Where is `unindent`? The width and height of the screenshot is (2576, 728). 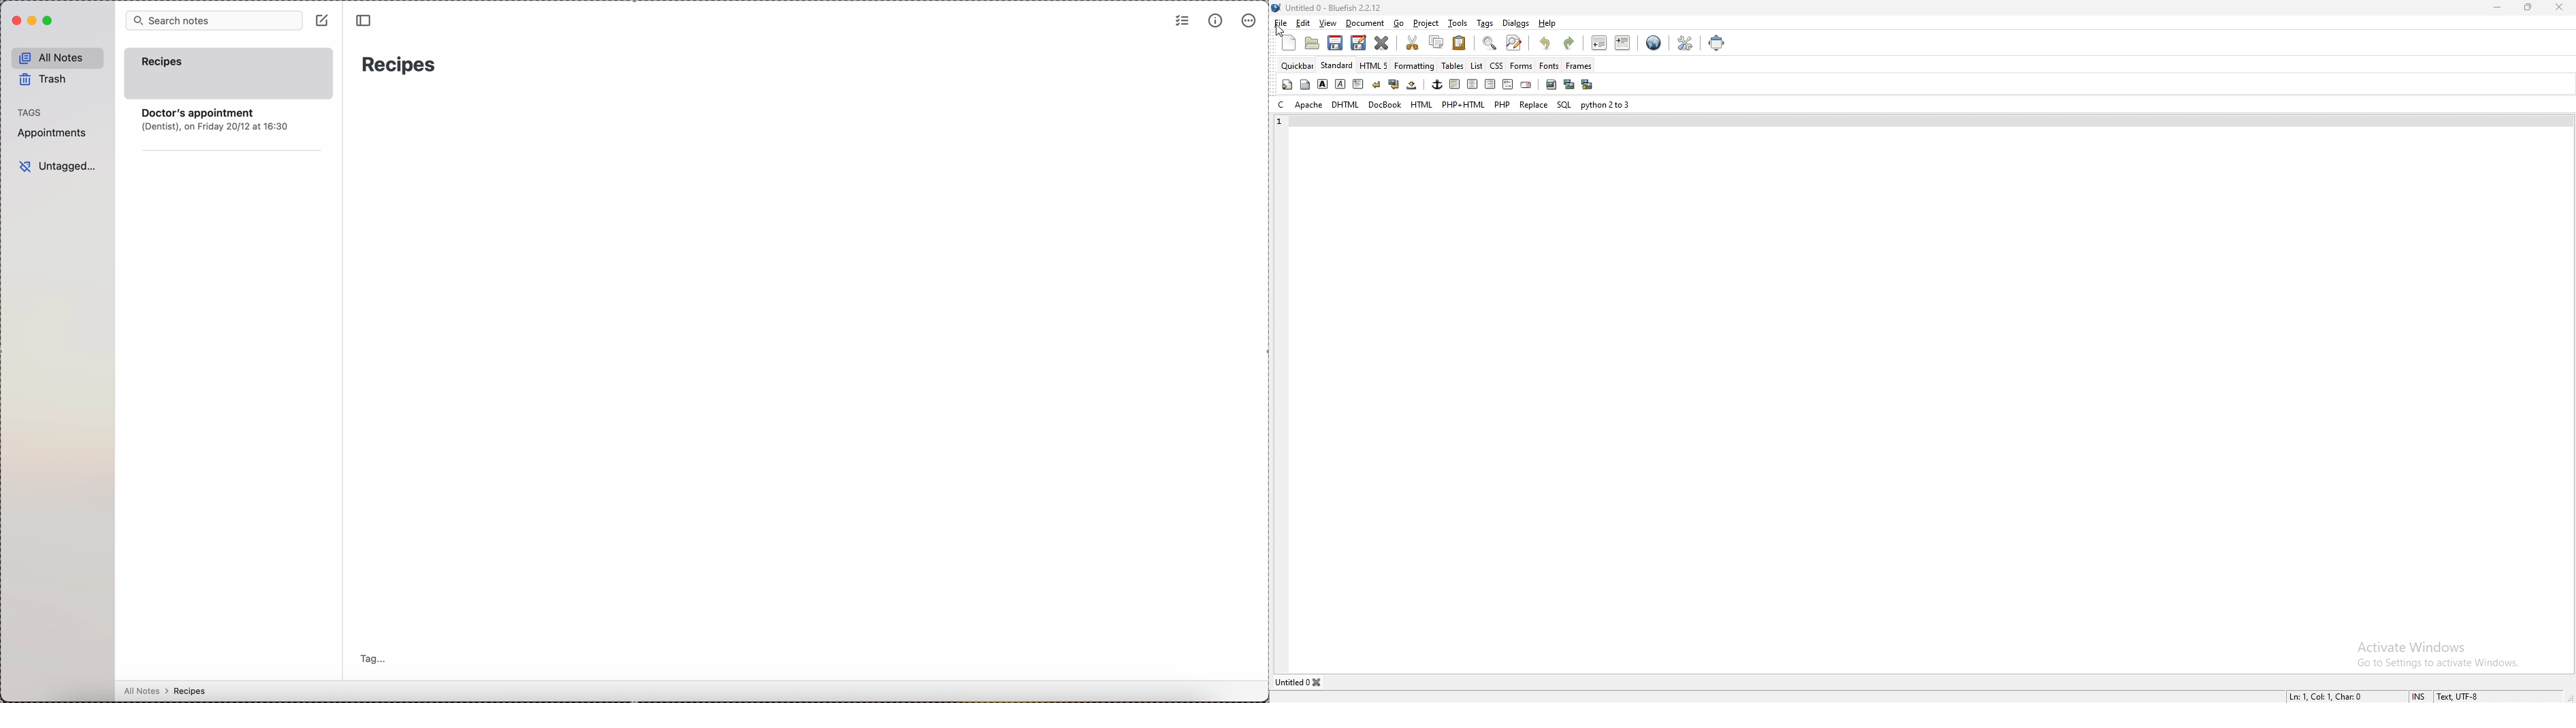
unindent is located at coordinates (1600, 42).